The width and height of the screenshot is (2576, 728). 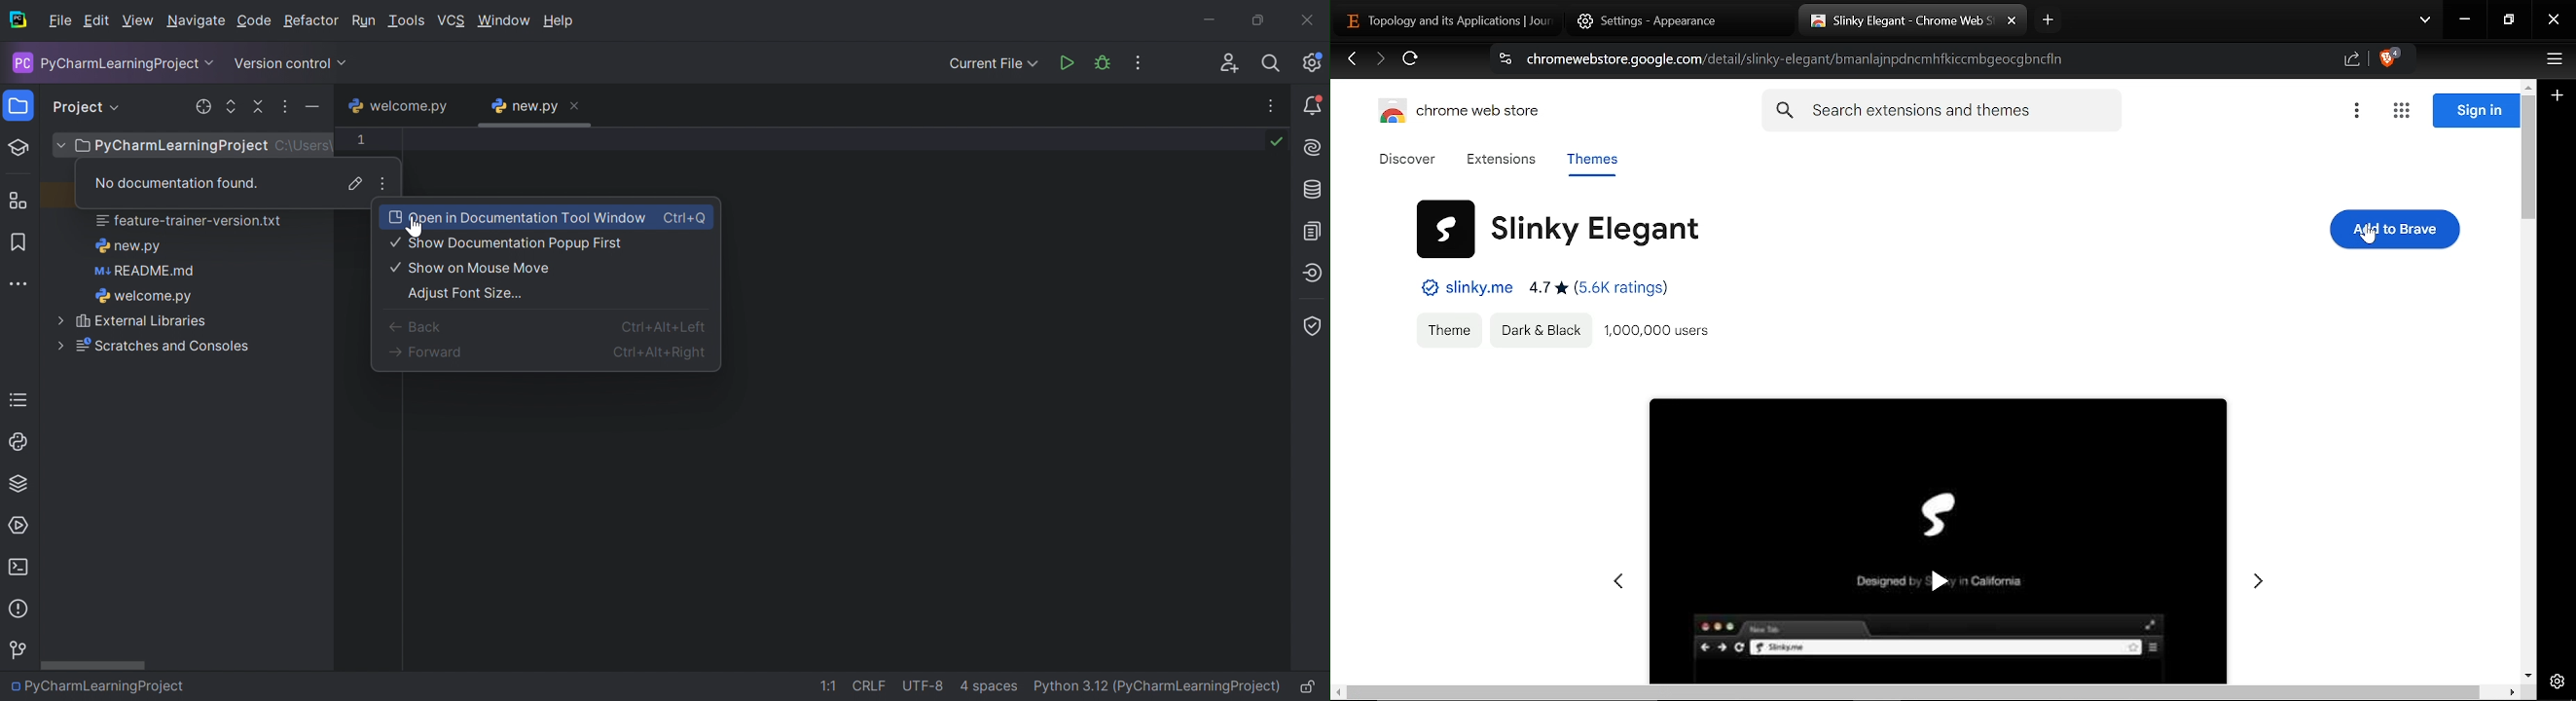 What do you see at coordinates (200, 107) in the screenshot?
I see `locate` at bounding box center [200, 107].